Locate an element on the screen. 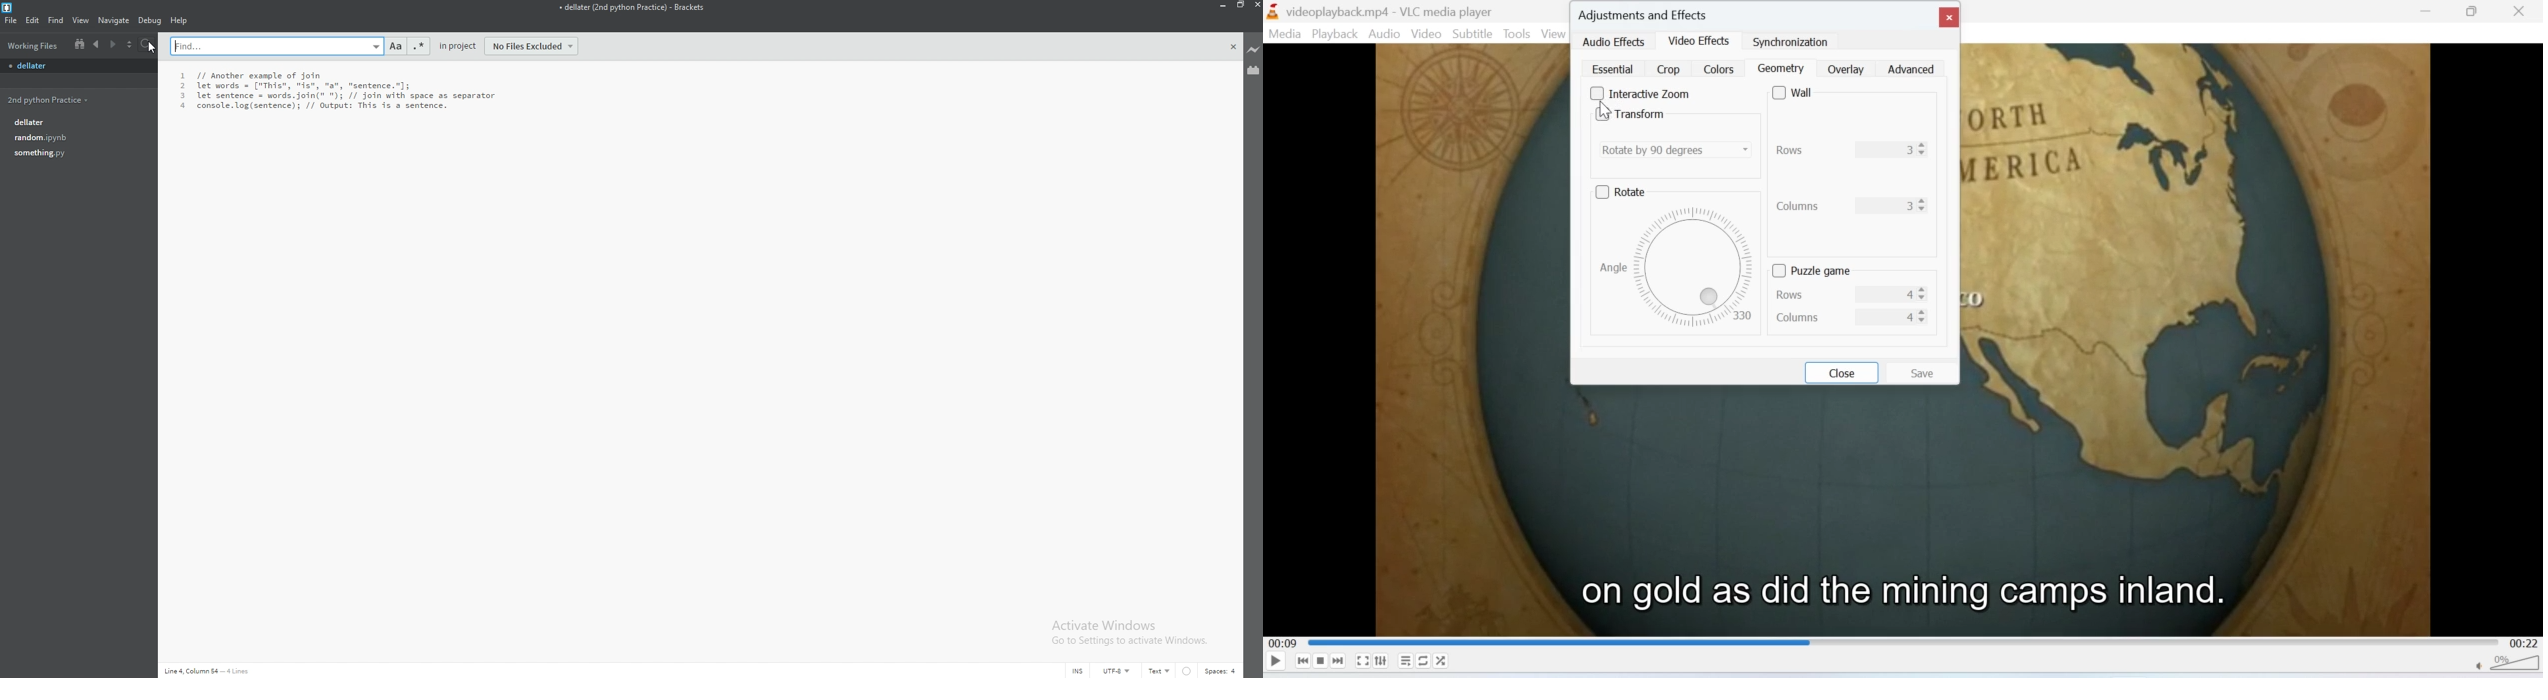 Image resolution: width=2548 pixels, height=700 pixels. dellater is located at coordinates (80, 123).